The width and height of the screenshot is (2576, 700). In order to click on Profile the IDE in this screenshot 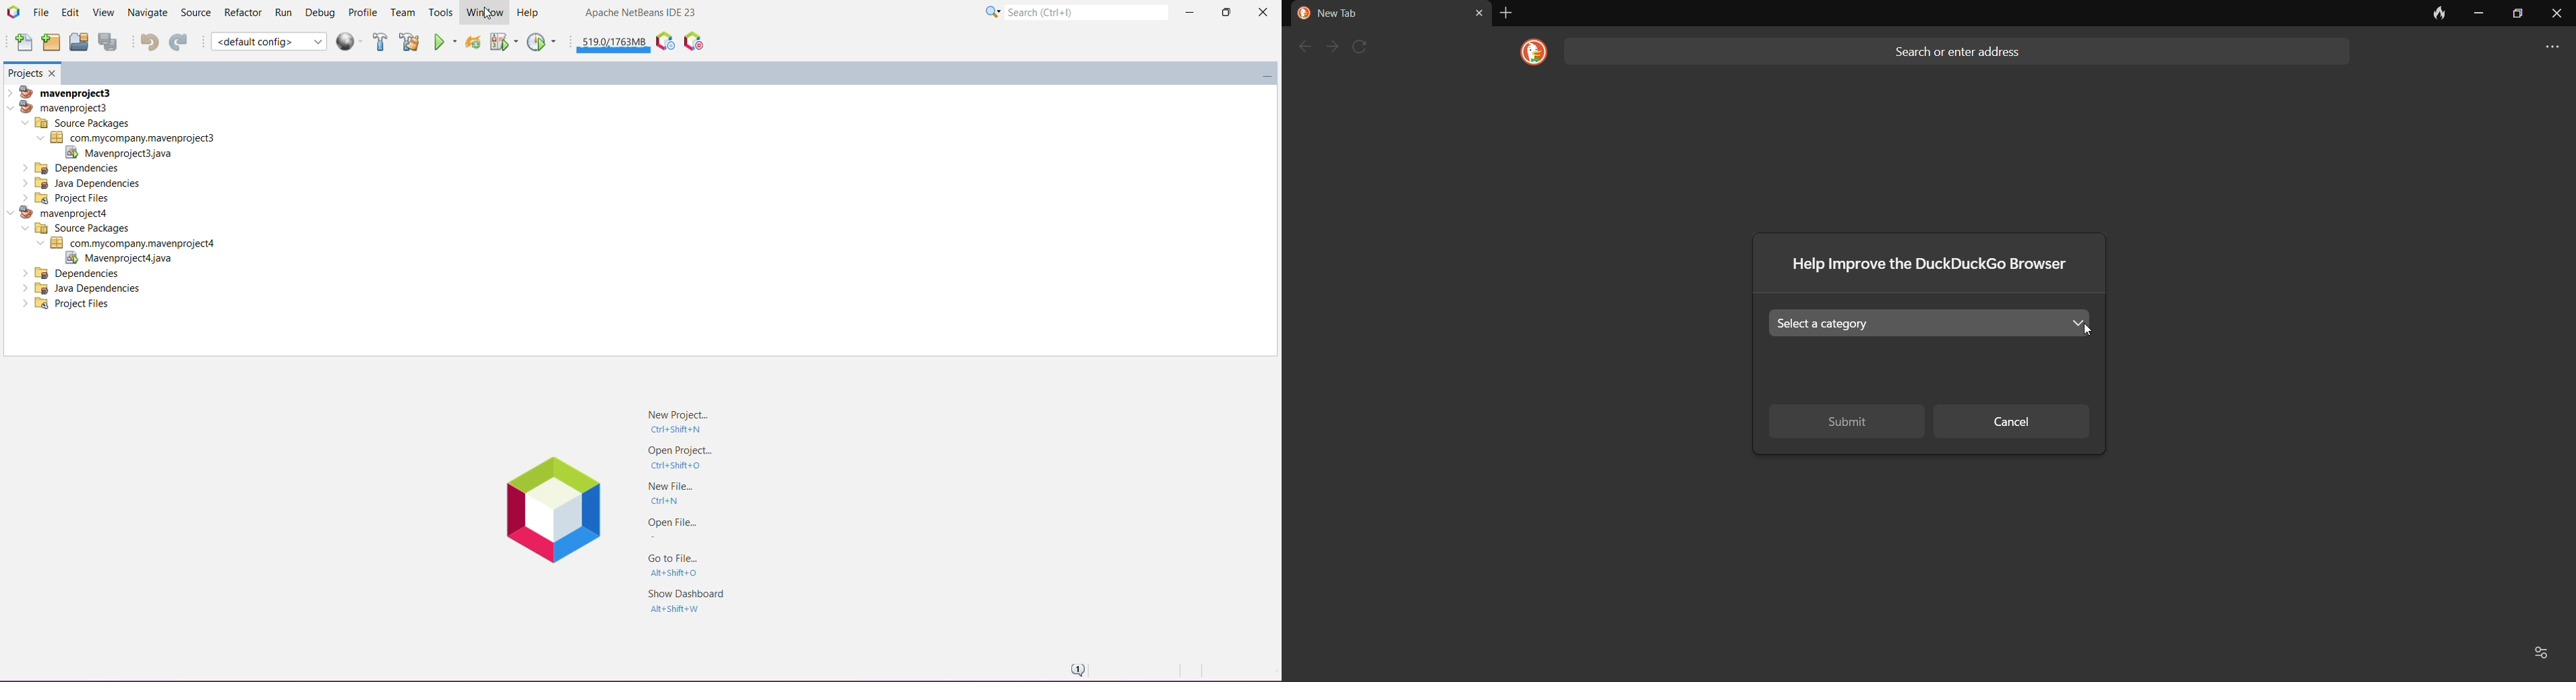, I will do `click(664, 41)`.